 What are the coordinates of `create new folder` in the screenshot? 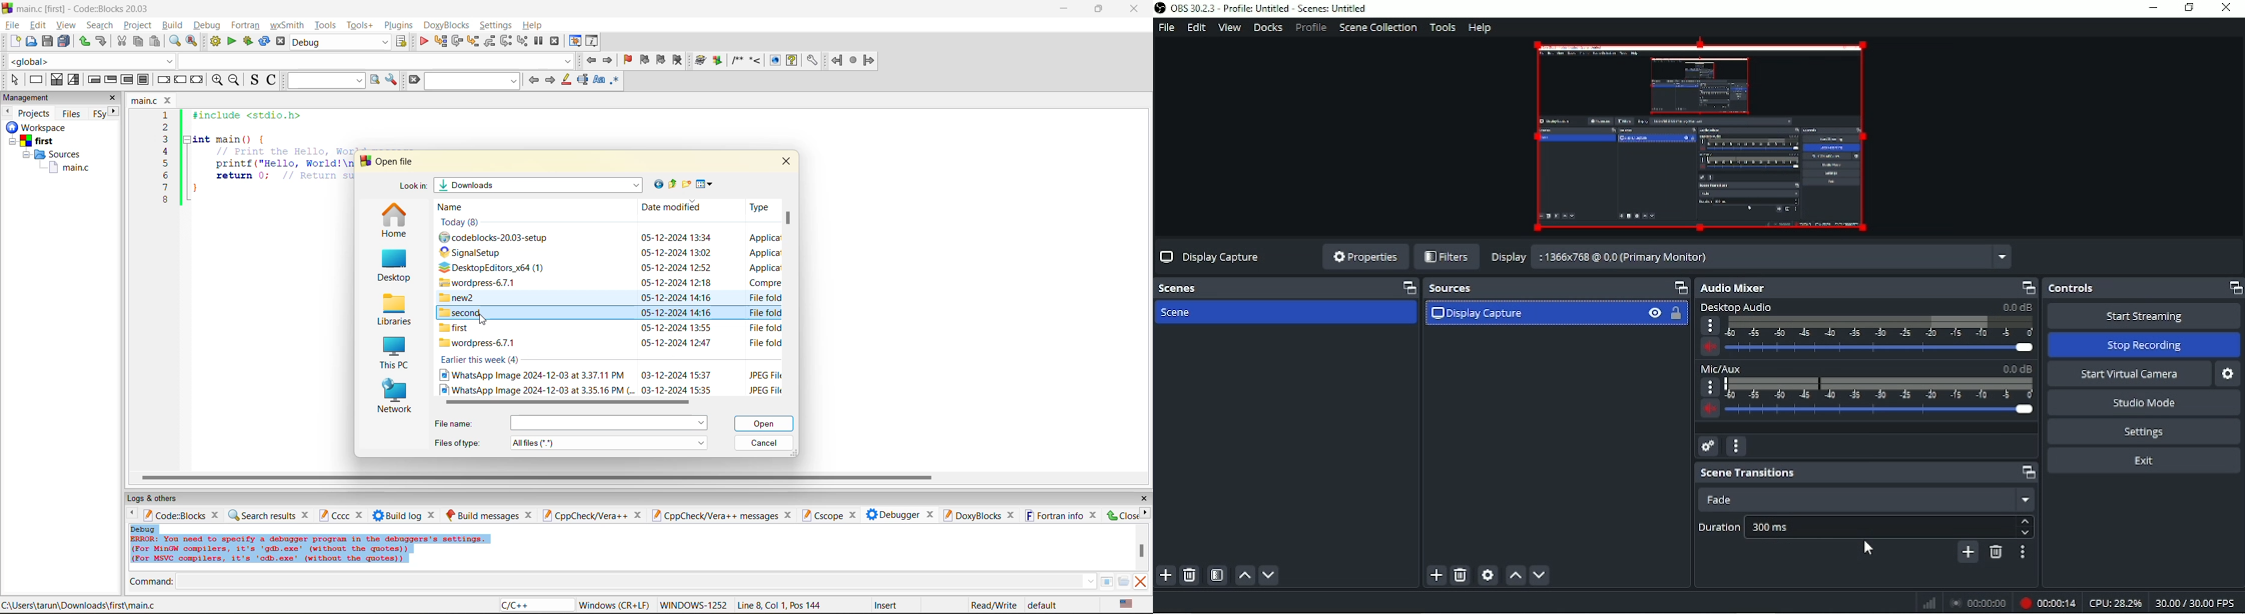 It's located at (688, 184).